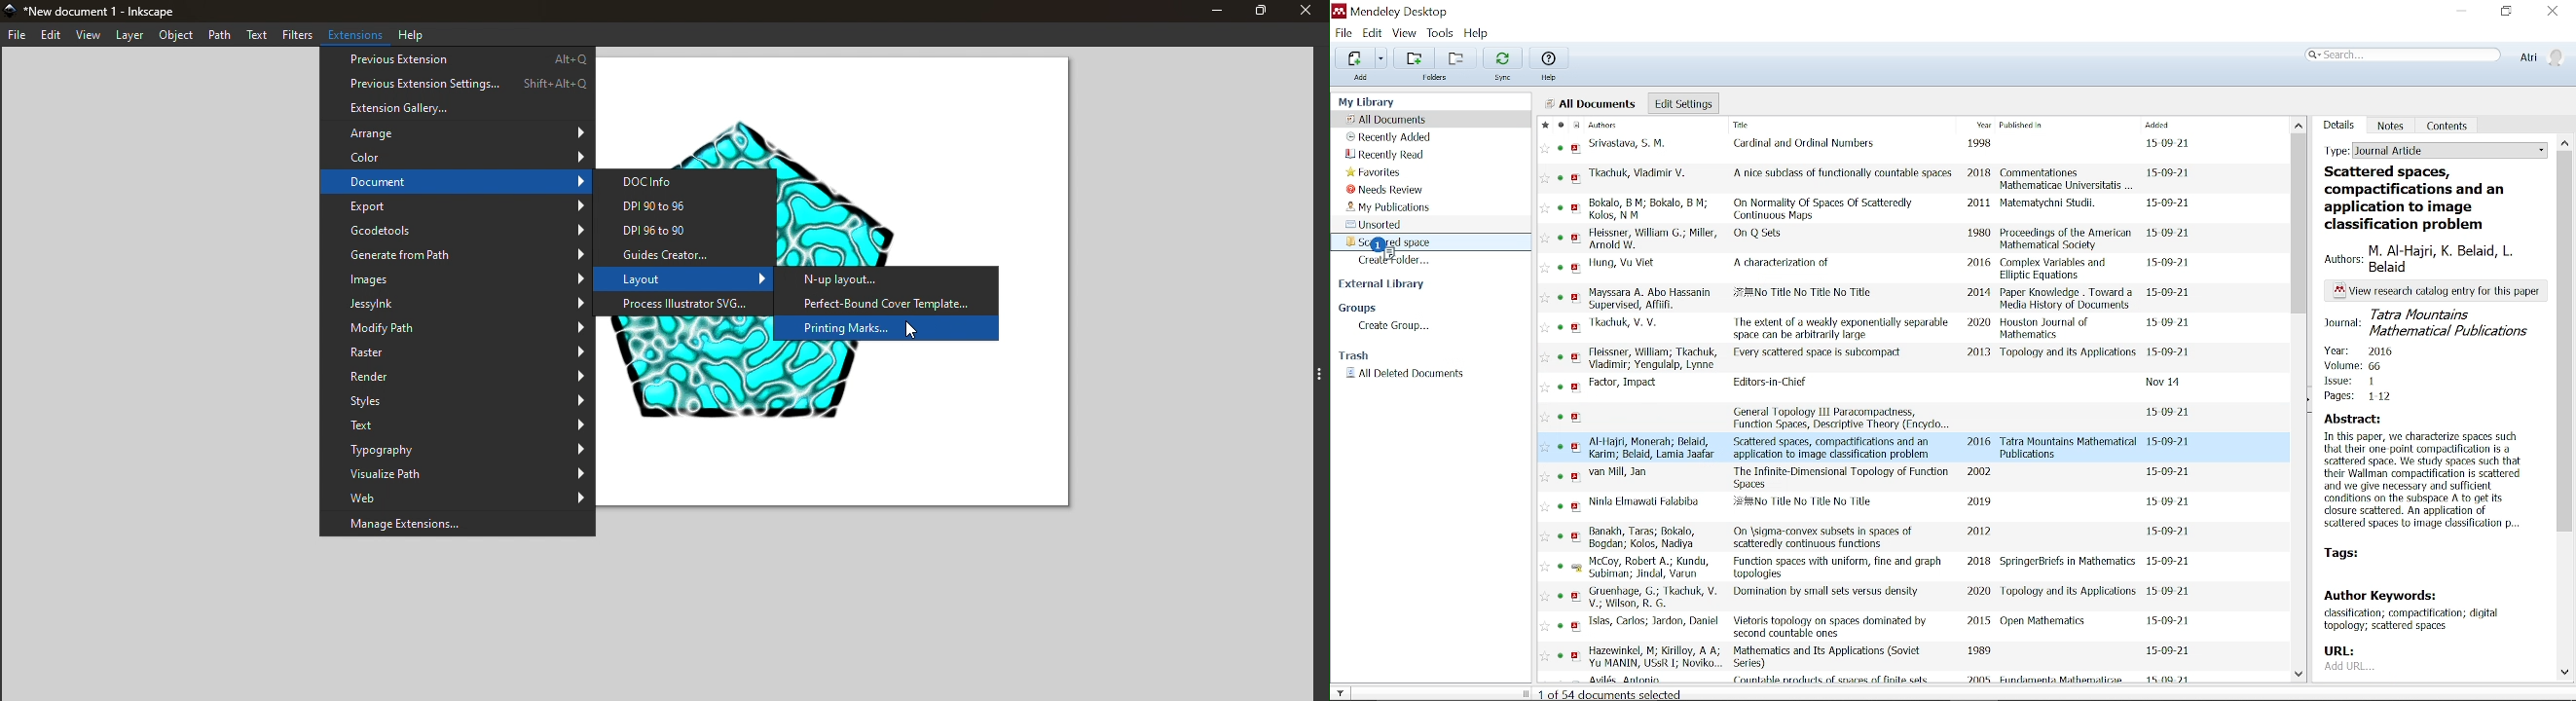  I want to click on Object, so click(178, 36).